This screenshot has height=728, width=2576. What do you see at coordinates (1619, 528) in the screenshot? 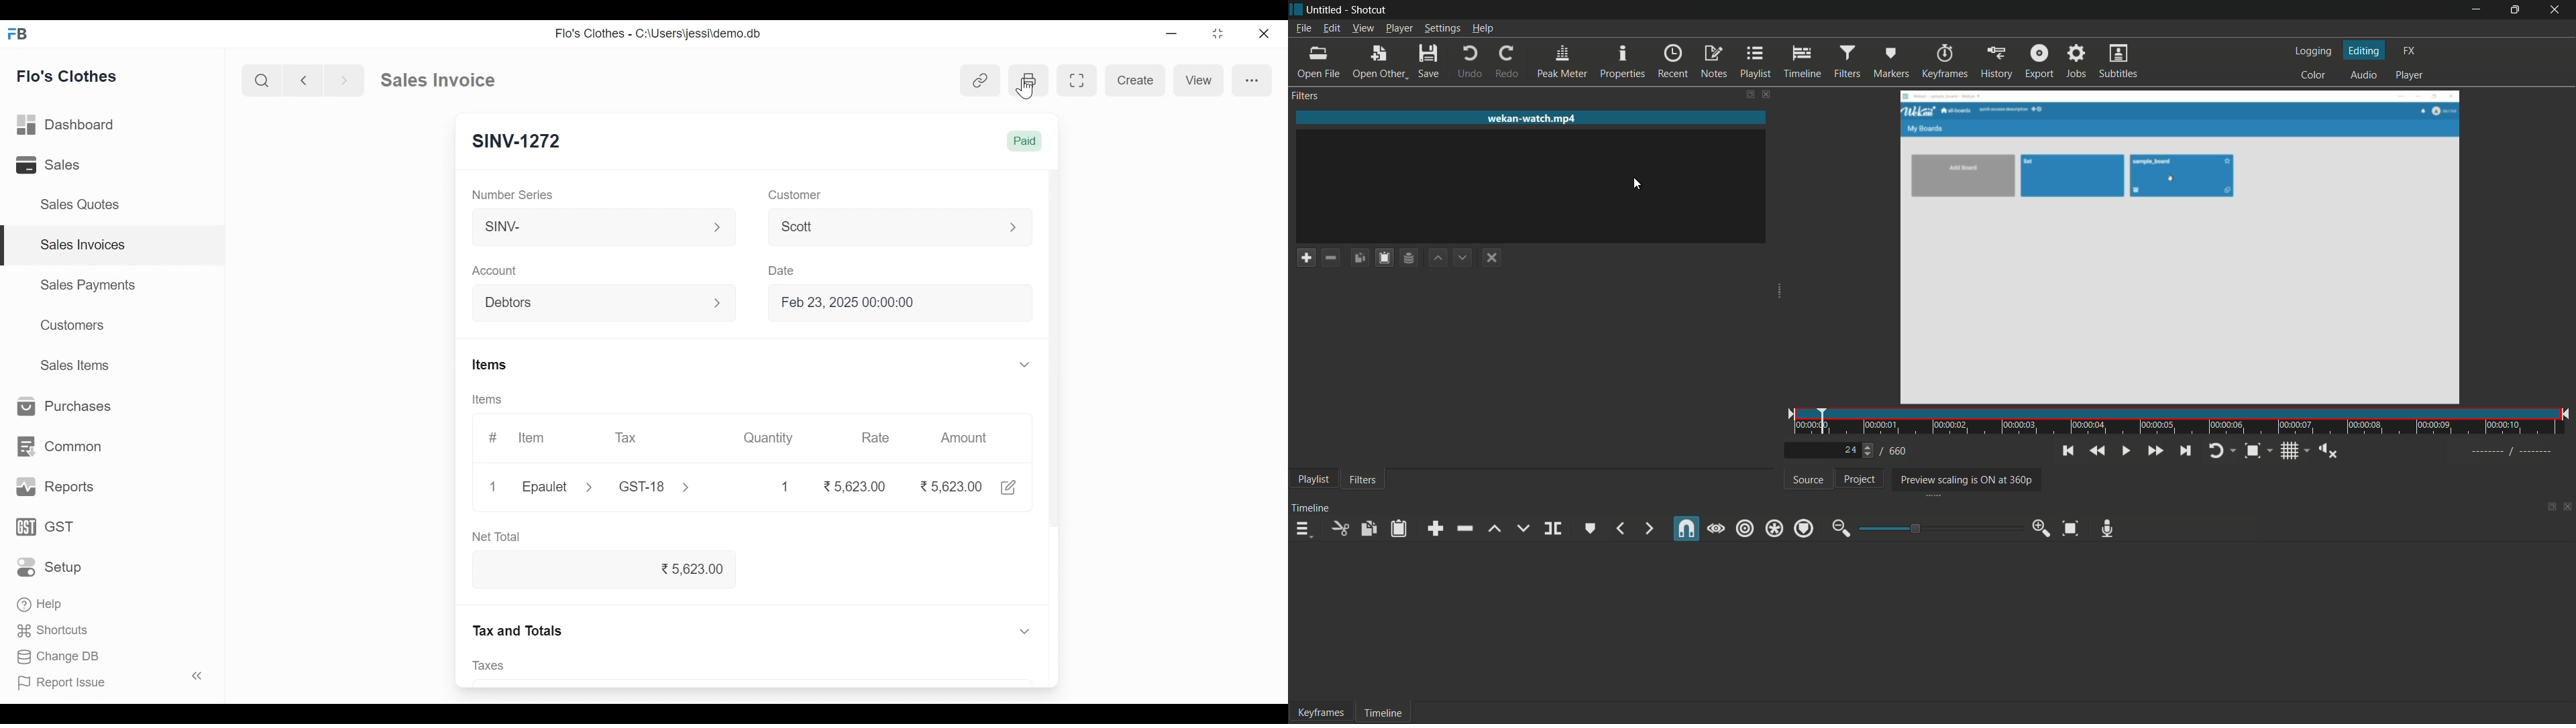
I see `previous marker` at bounding box center [1619, 528].